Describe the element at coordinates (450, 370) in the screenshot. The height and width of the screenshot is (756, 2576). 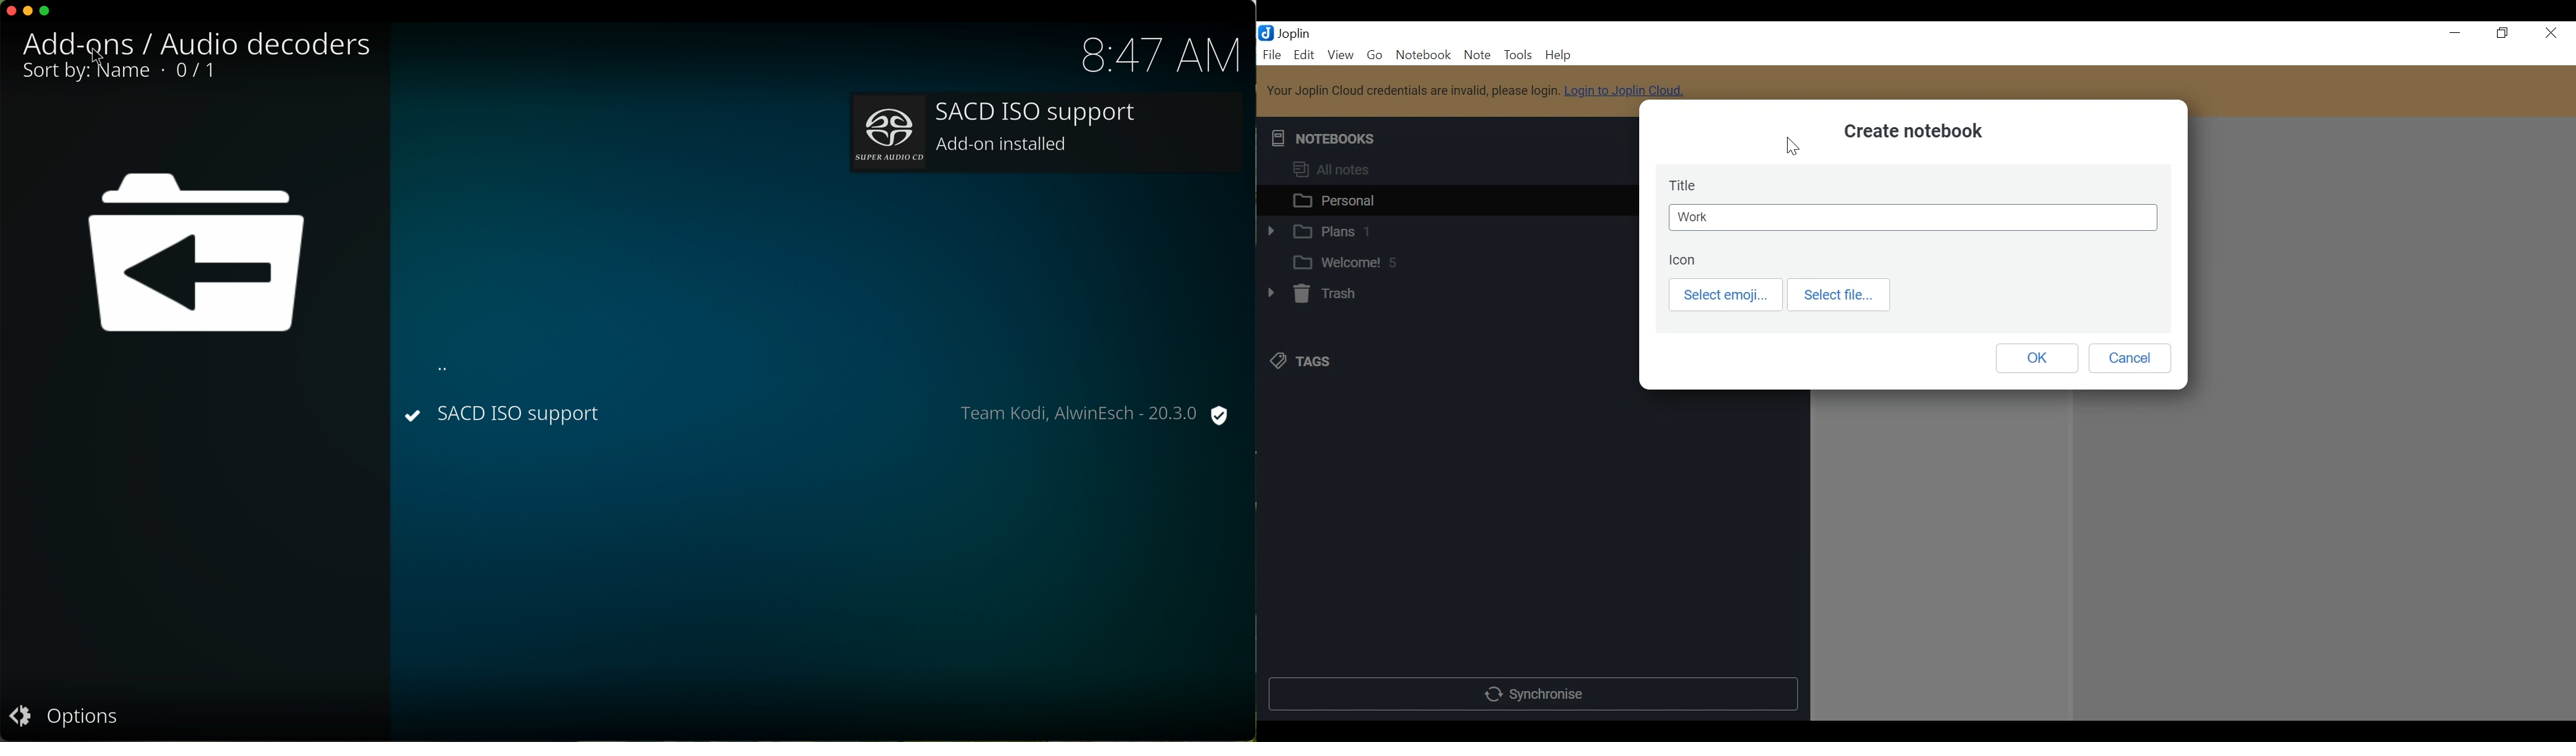
I see `back` at that location.